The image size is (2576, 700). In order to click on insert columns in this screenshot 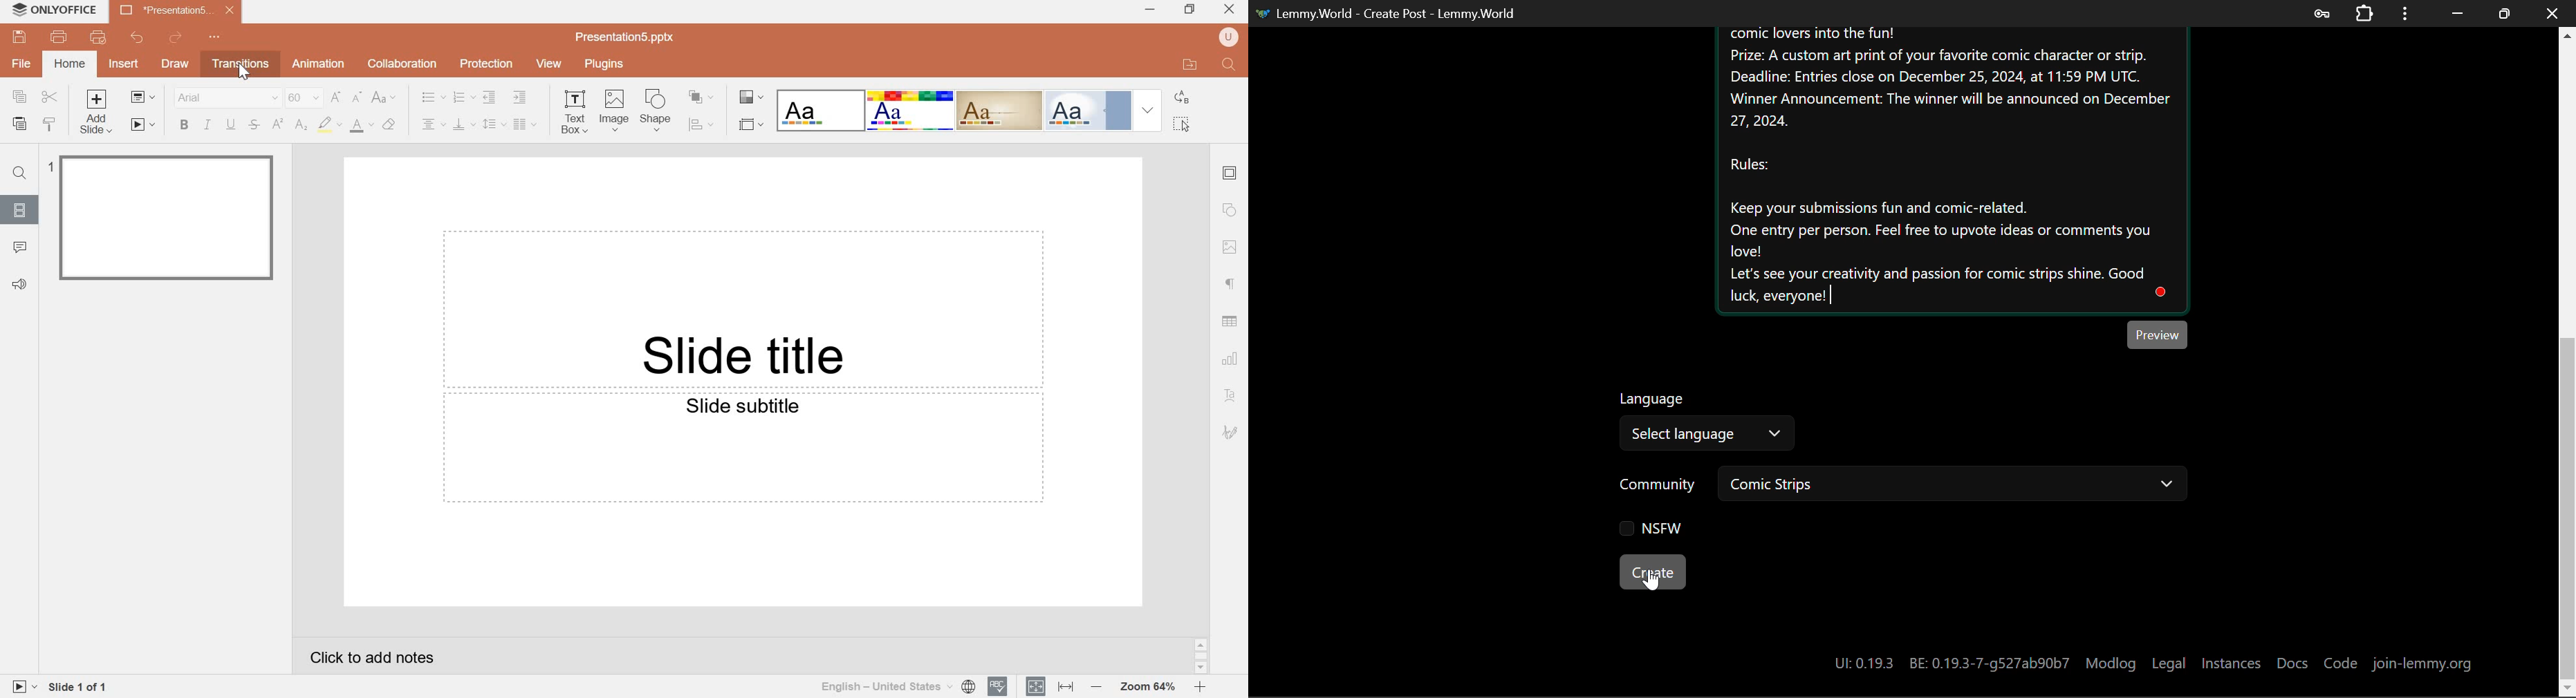, I will do `click(525, 123)`.